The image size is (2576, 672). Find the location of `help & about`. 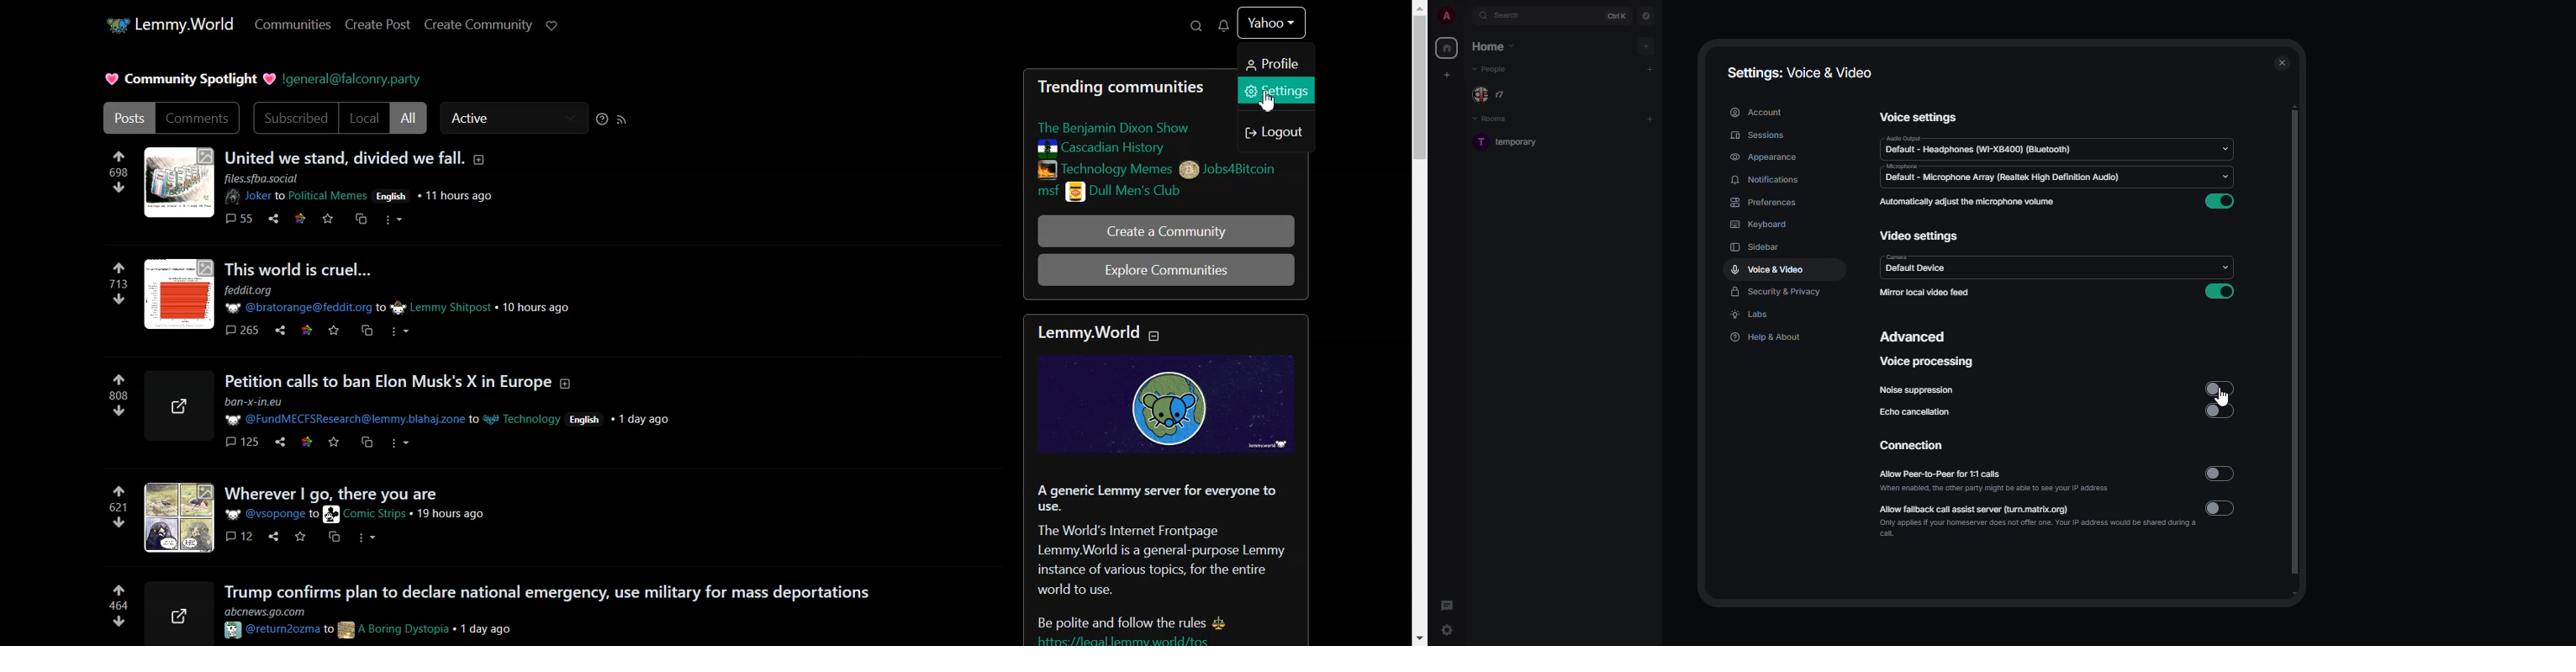

help & about is located at coordinates (1767, 338).